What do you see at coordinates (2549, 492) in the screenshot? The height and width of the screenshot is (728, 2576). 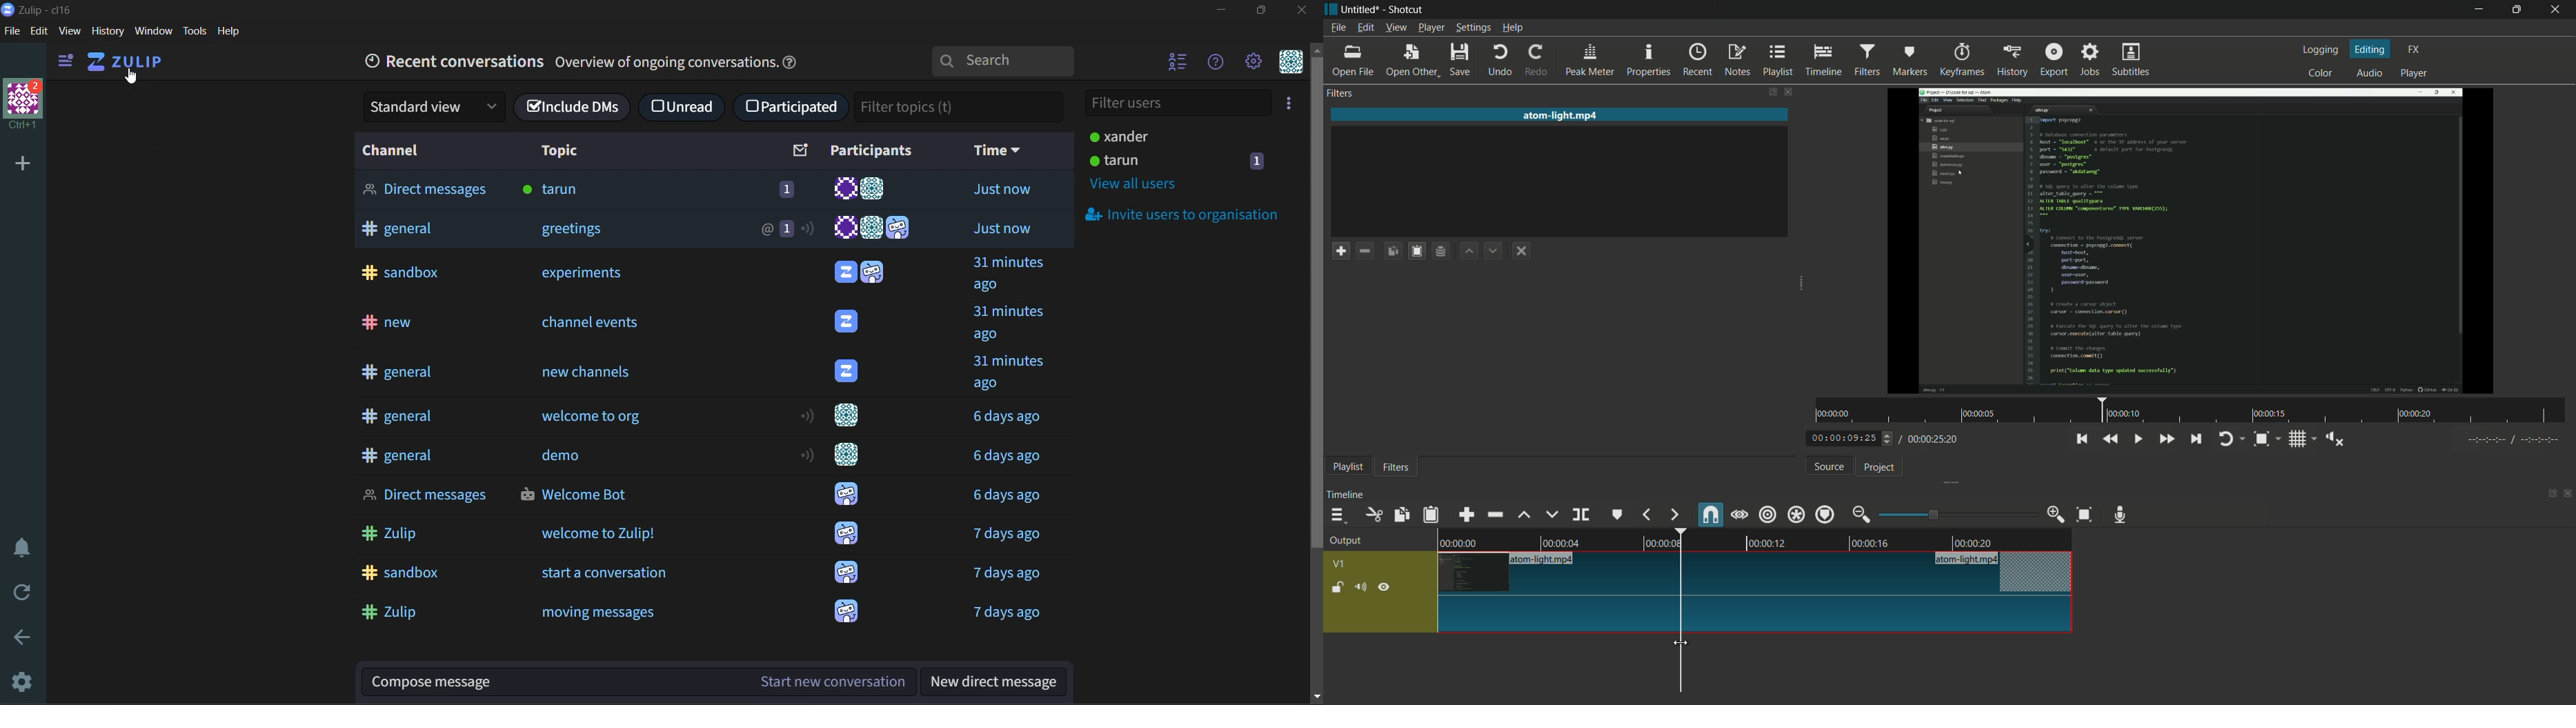 I see `change layout` at bounding box center [2549, 492].